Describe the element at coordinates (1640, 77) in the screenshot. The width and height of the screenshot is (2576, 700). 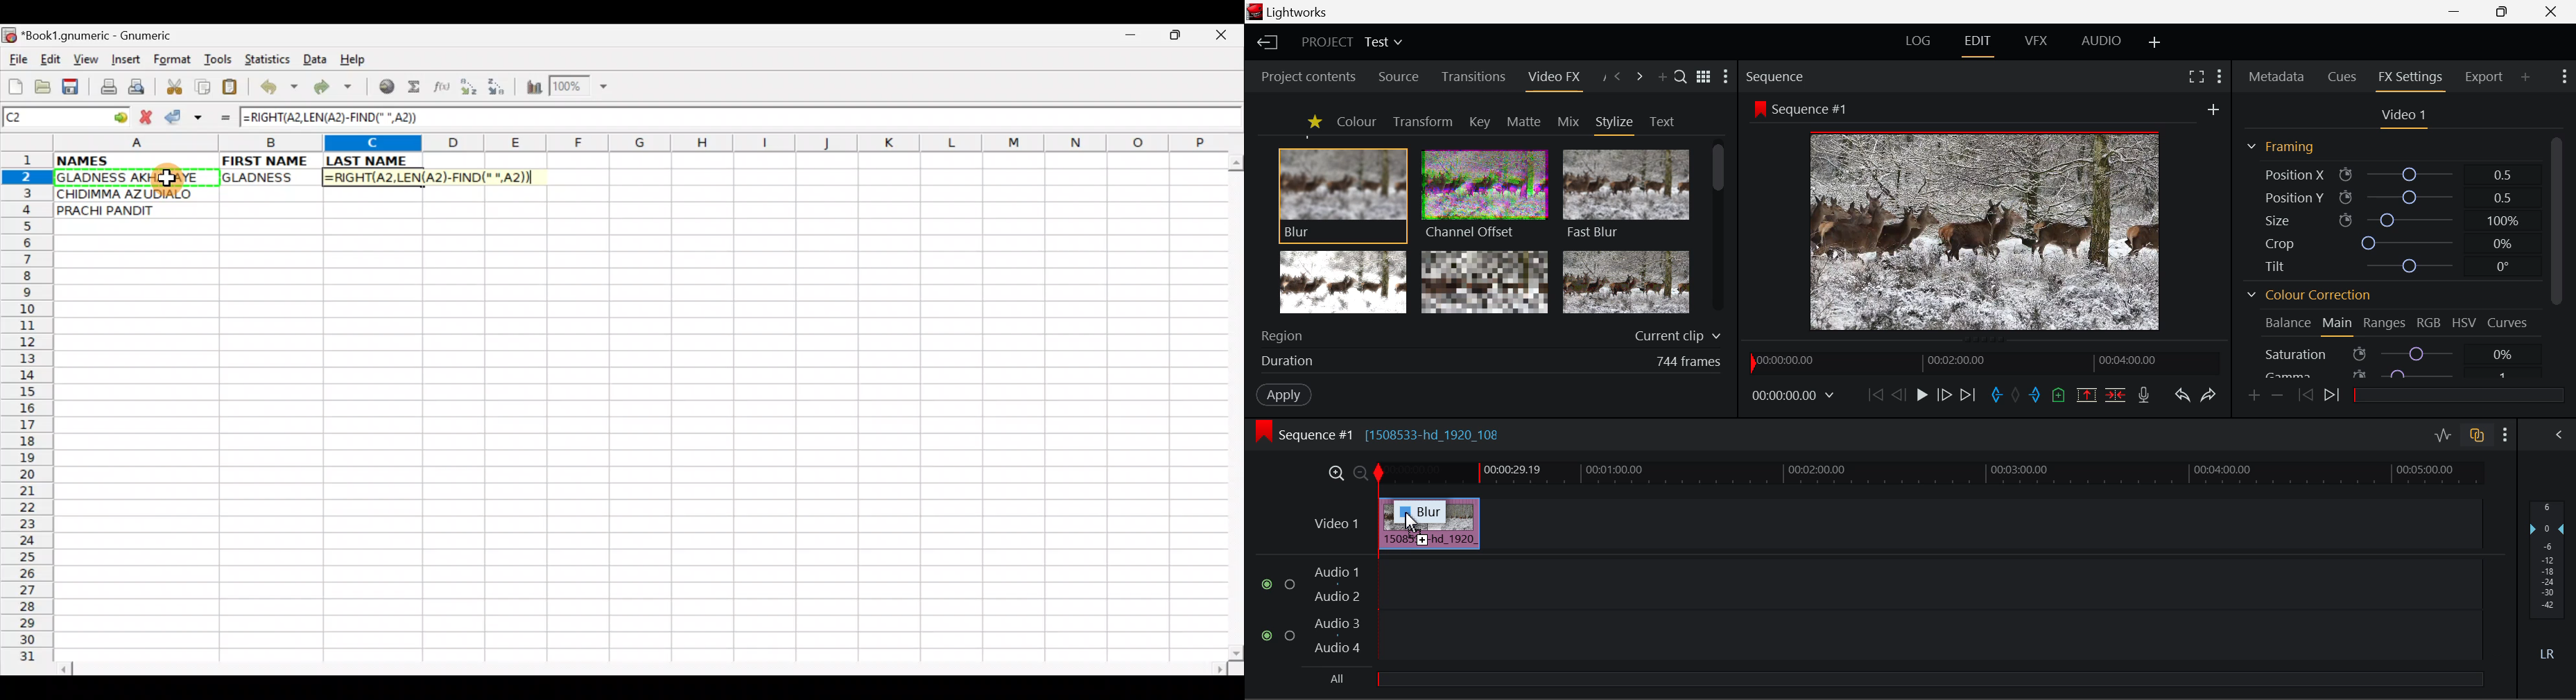
I see `Next Panel` at that location.